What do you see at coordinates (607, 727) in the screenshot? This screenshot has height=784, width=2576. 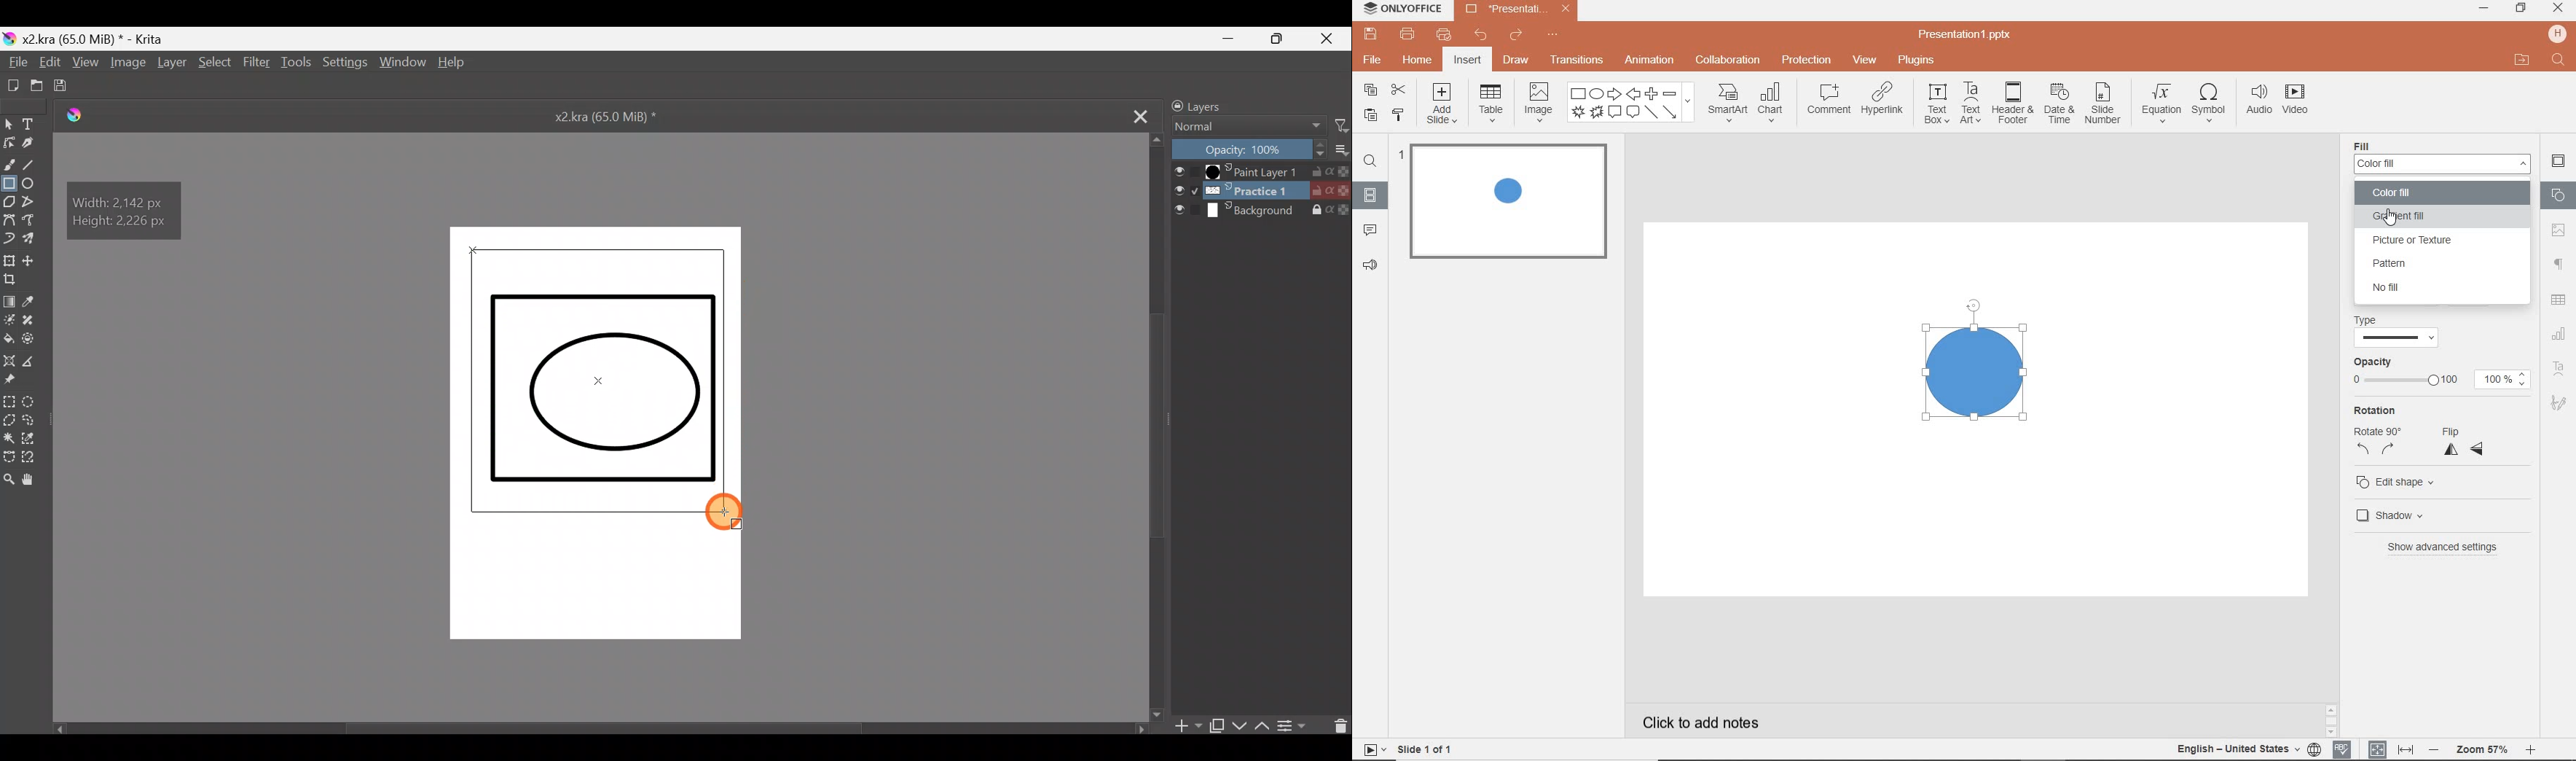 I see `Scroll bar` at bounding box center [607, 727].